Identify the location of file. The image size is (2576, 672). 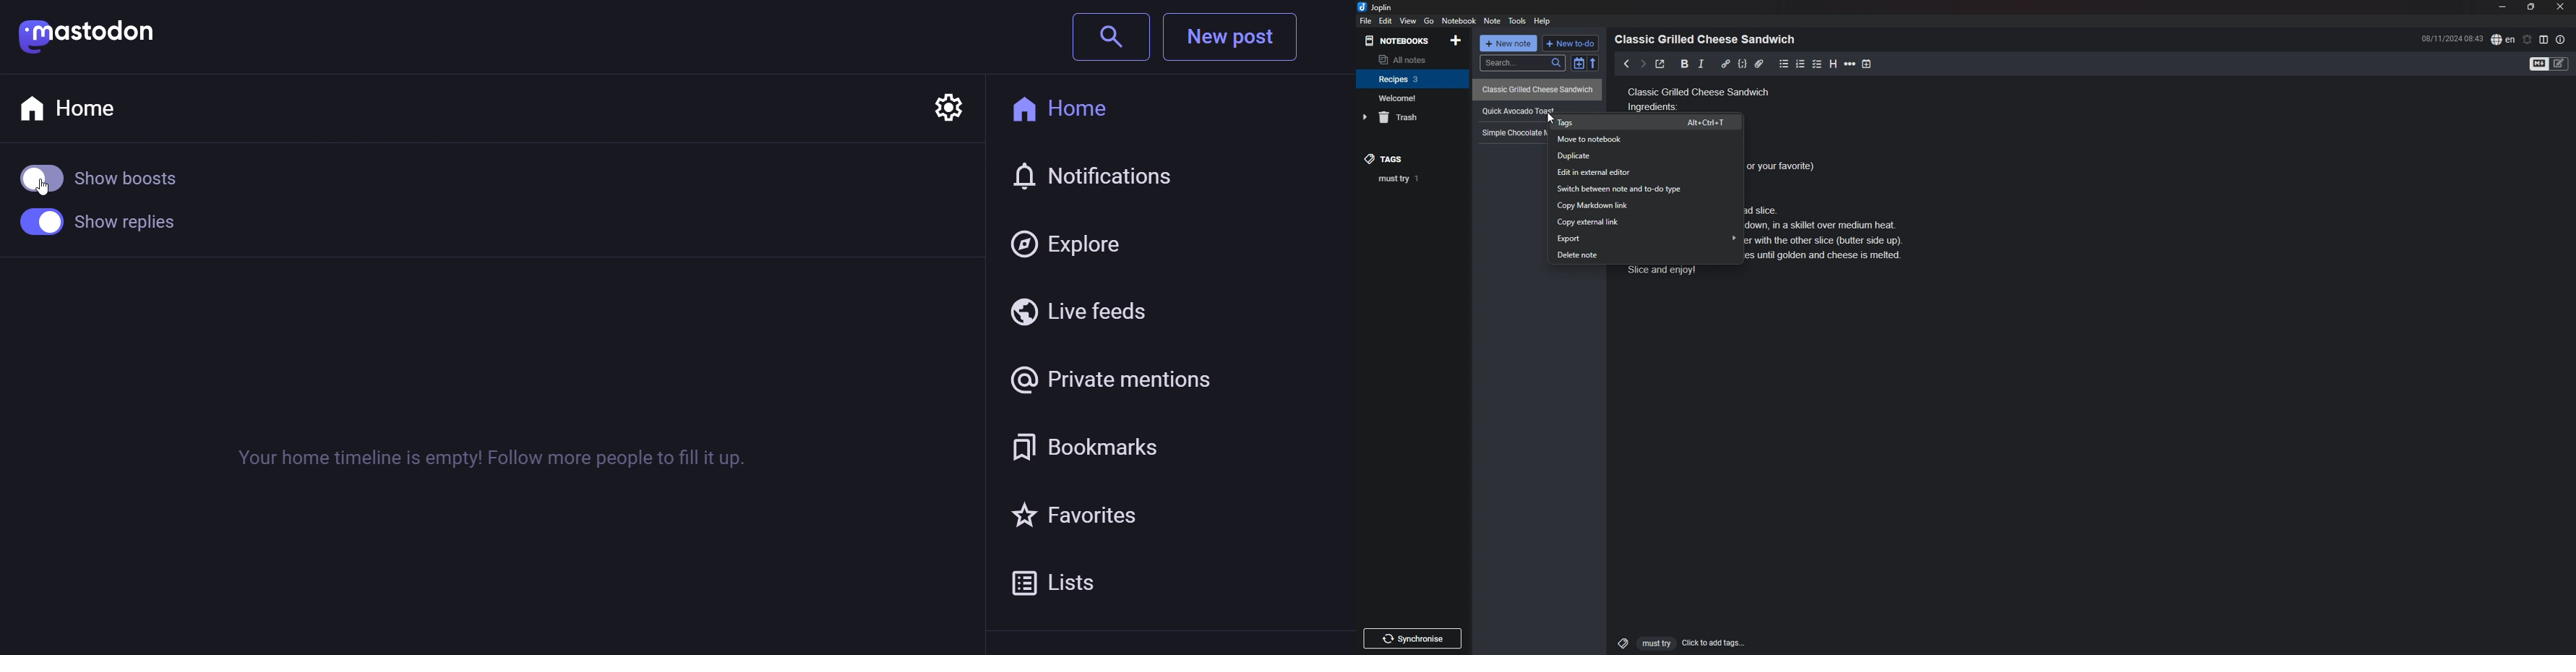
(1365, 22).